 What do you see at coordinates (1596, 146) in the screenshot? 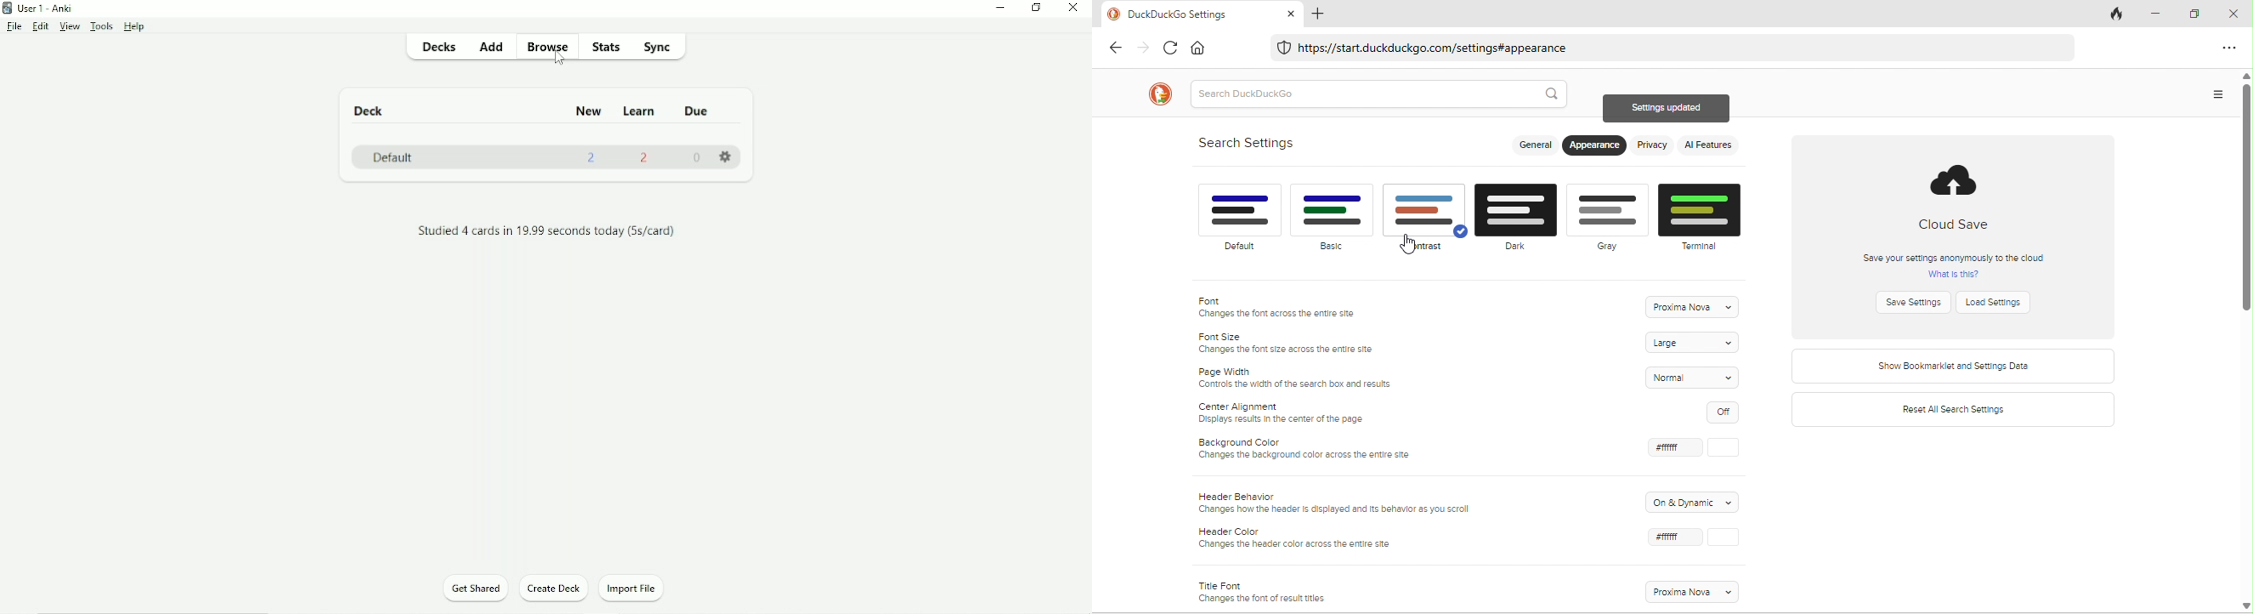
I see `appearance` at bounding box center [1596, 146].